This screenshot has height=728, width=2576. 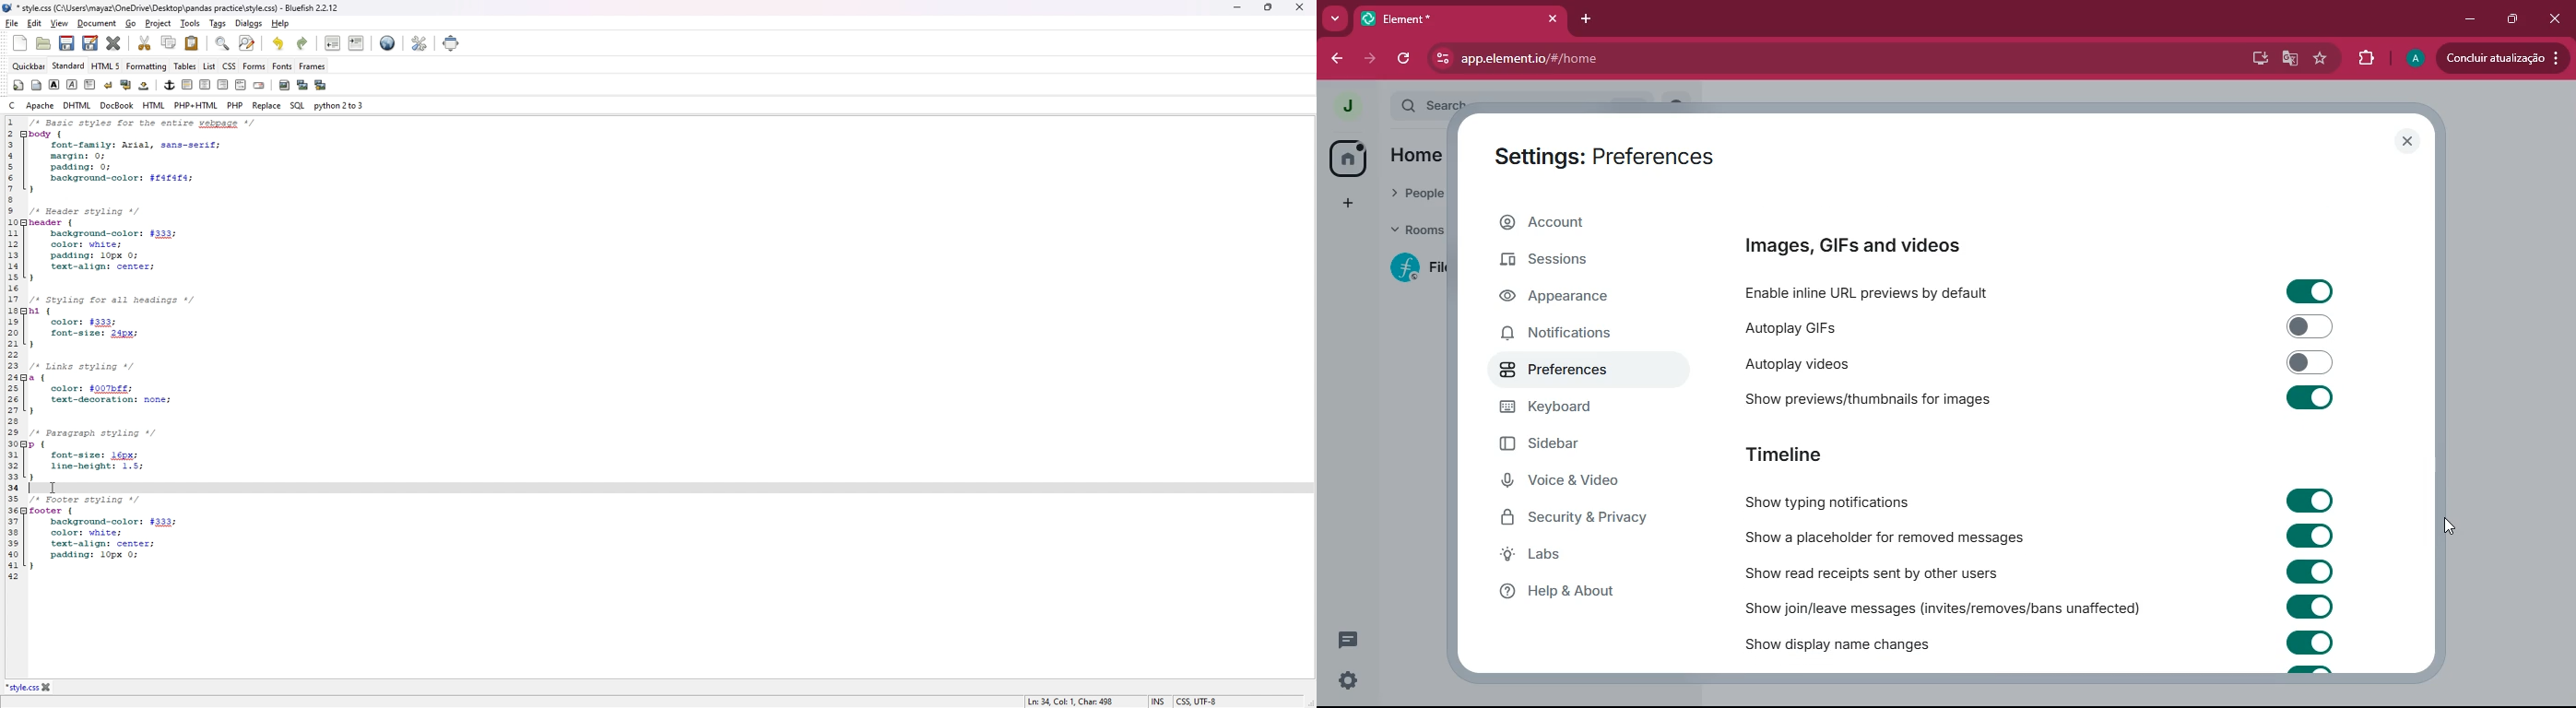 What do you see at coordinates (126, 85) in the screenshot?
I see `break and clear` at bounding box center [126, 85].